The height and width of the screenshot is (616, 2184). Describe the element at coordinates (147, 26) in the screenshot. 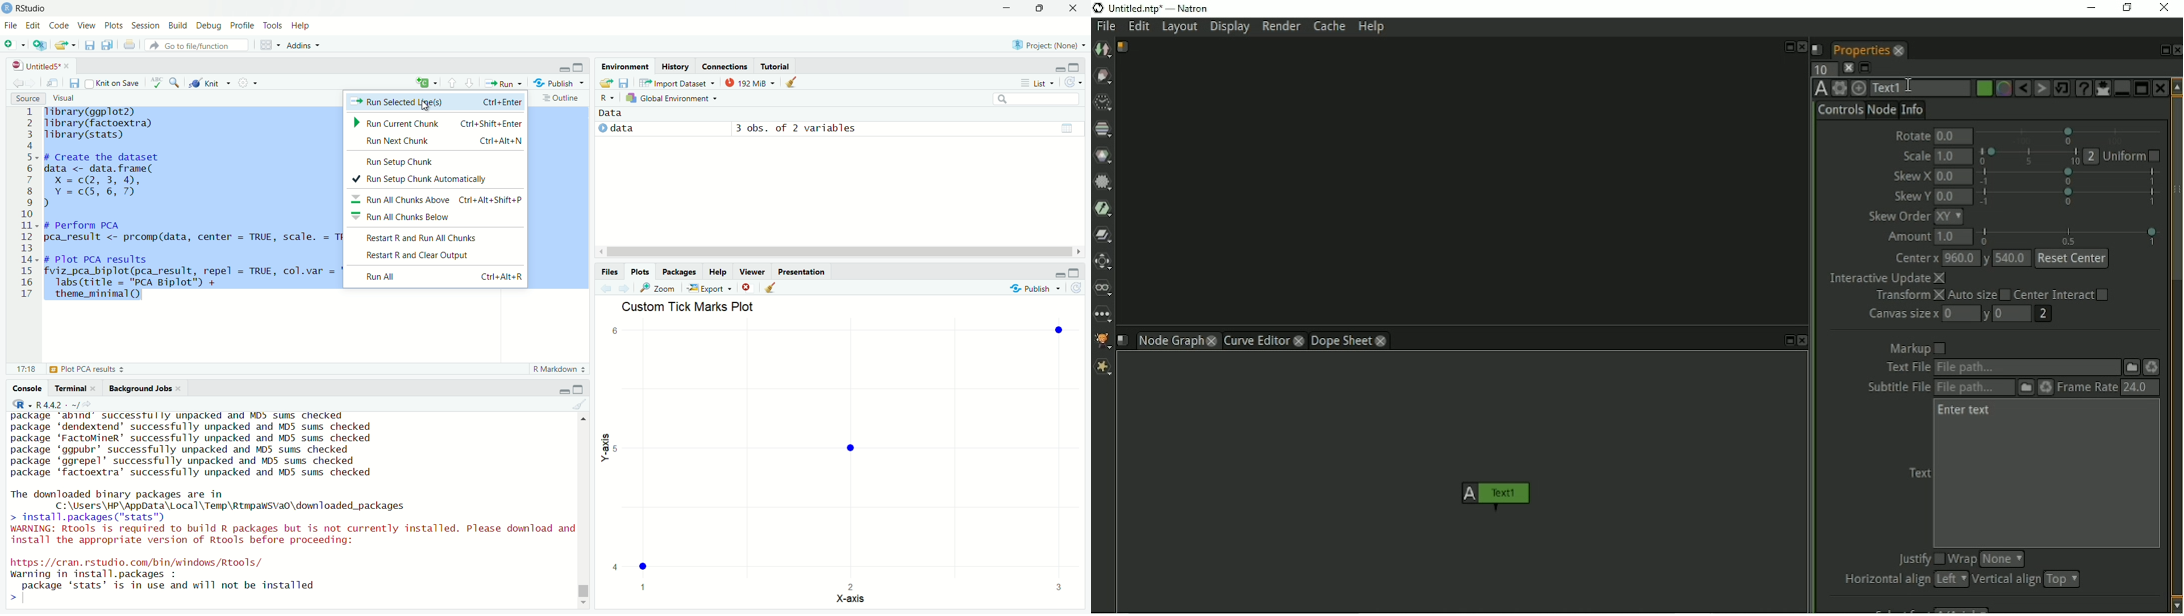

I see `Session` at that location.